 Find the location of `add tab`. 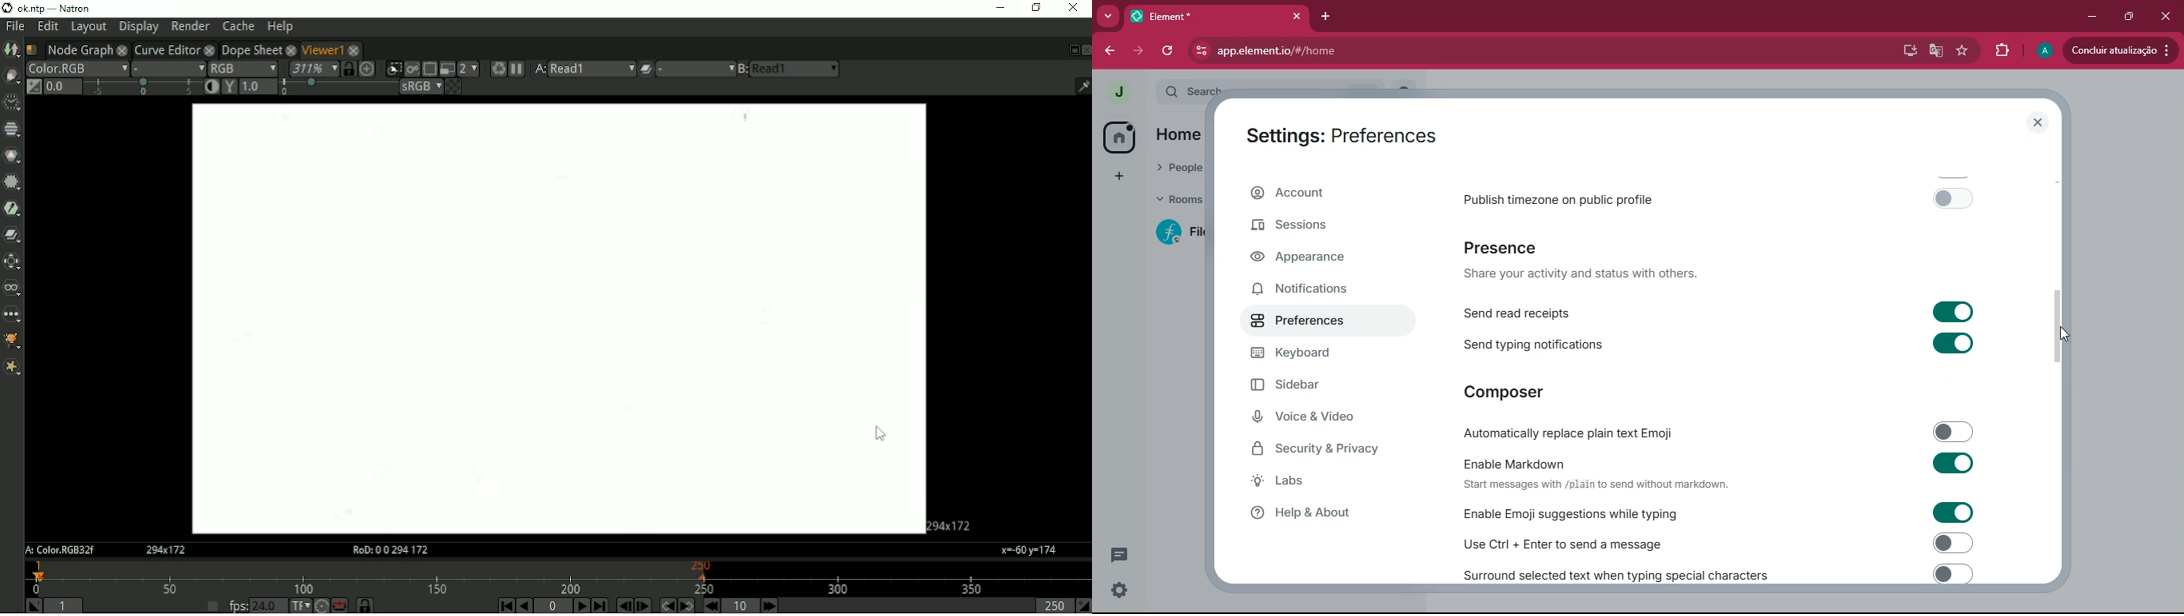

add tab is located at coordinates (1329, 17).